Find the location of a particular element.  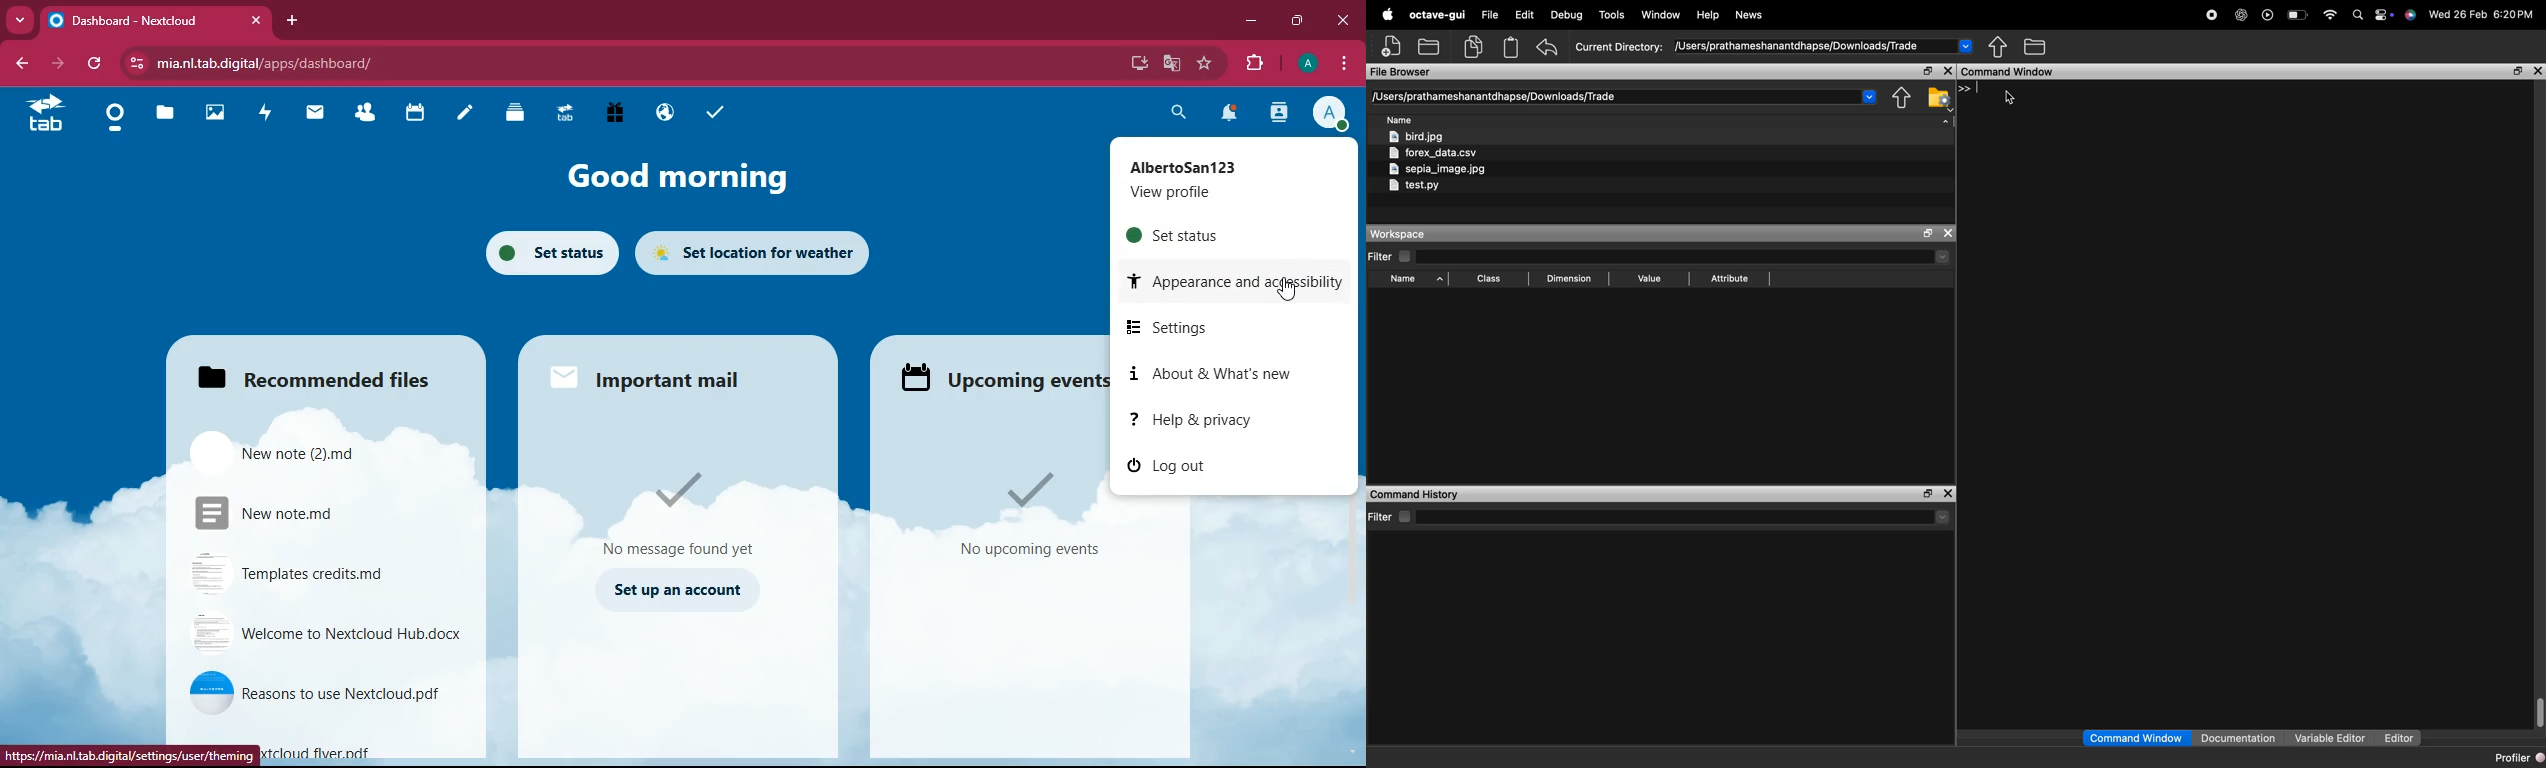

 is located at coordinates (131, 755).